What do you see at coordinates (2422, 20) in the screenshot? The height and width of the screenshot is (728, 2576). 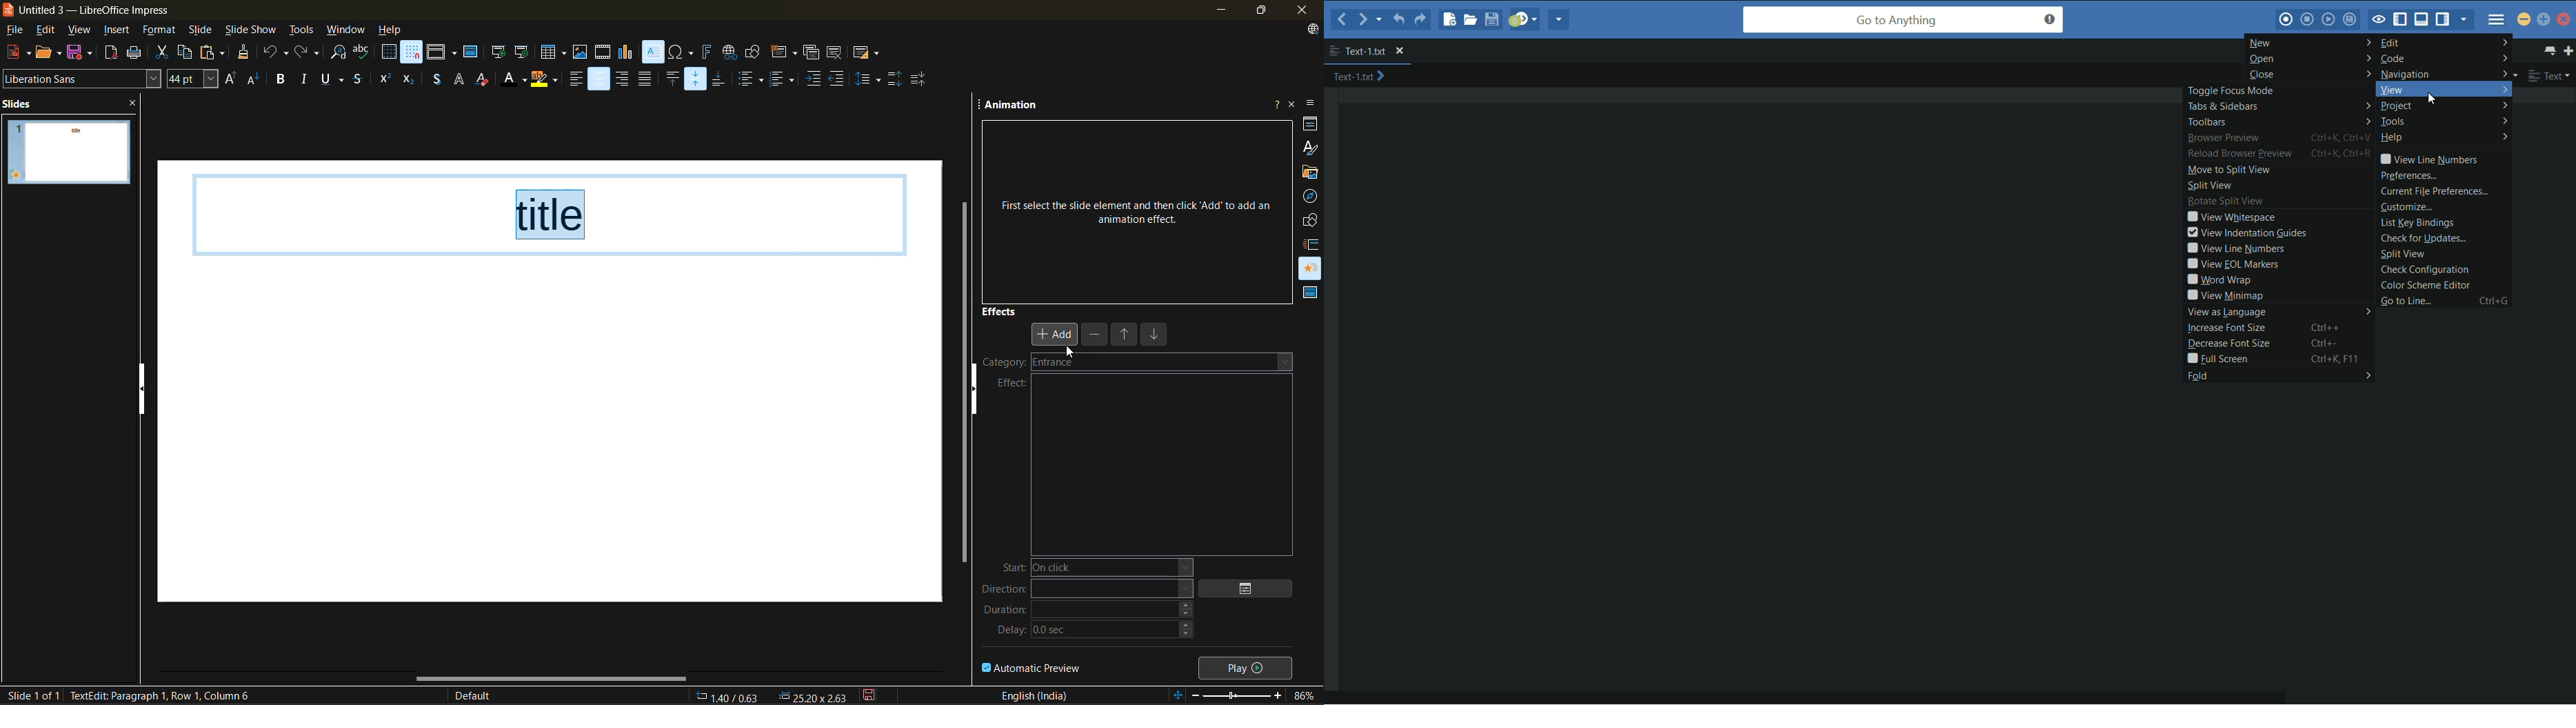 I see `show/hide bottom panel` at bounding box center [2422, 20].